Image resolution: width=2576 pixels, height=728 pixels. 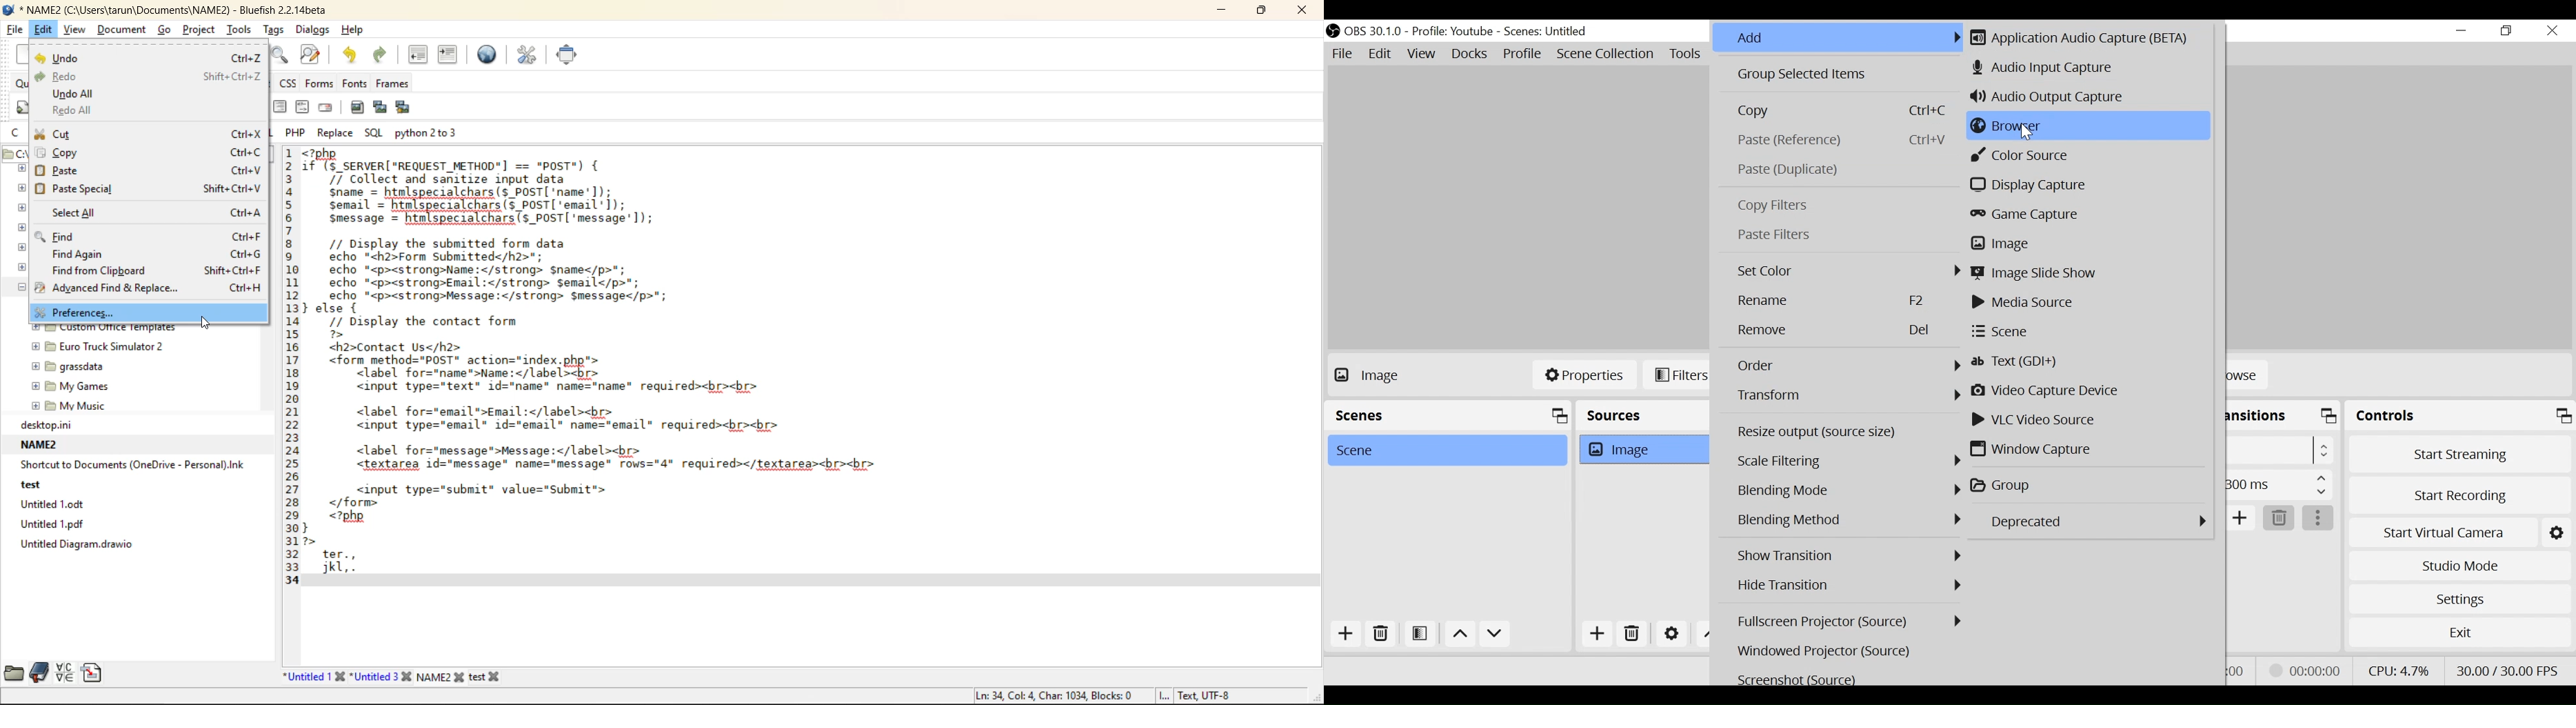 What do you see at coordinates (199, 30) in the screenshot?
I see `project` at bounding box center [199, 30].